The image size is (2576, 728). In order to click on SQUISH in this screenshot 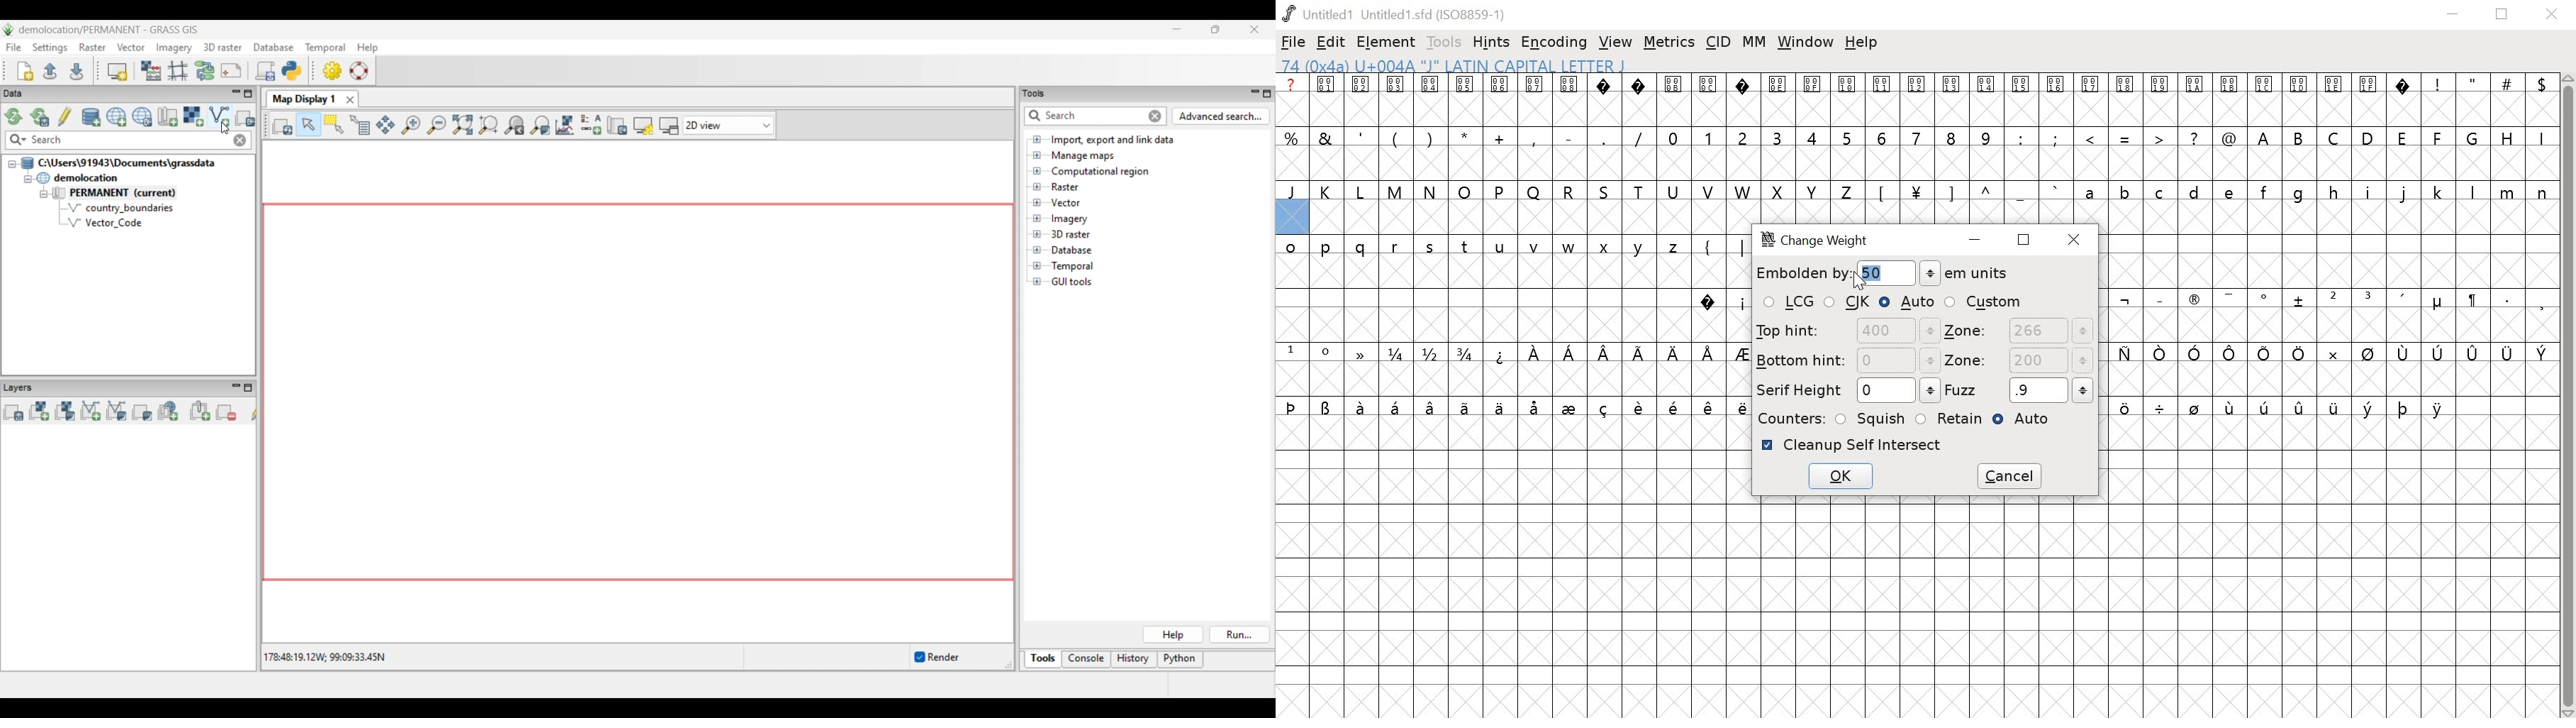, I will do `click(1871, 417)`.